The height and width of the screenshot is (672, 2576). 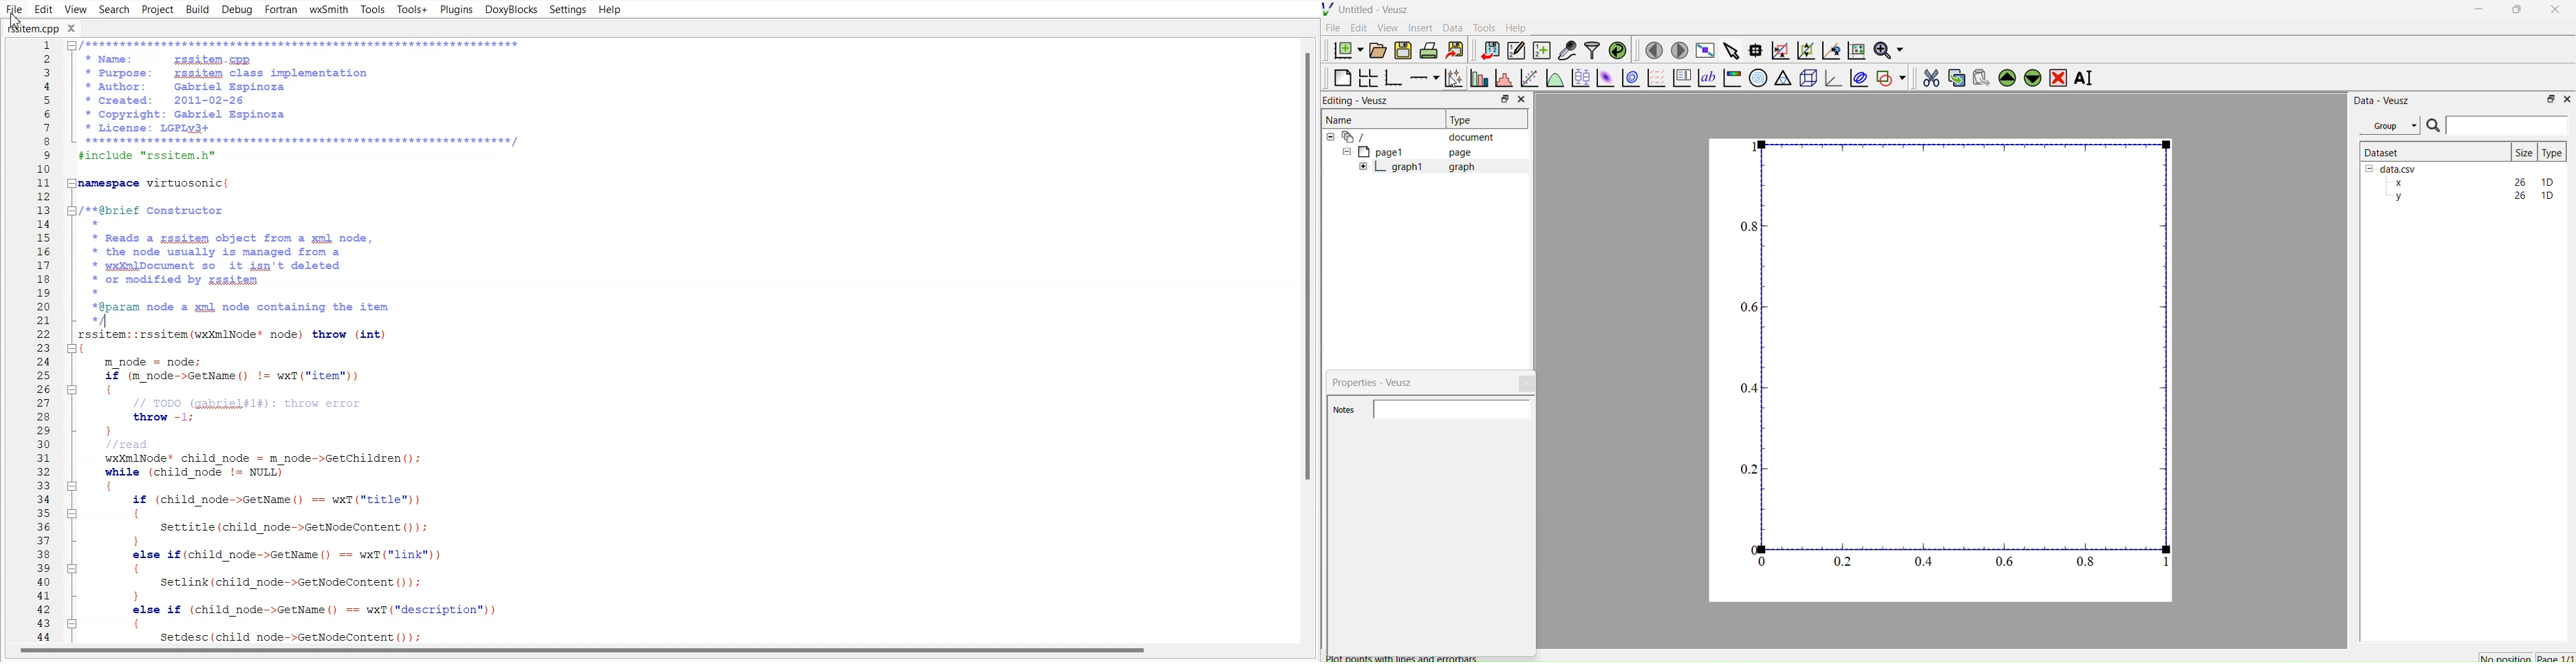 What do you see at coordinates (455, 9) in the screenshot?
I see `Plugins` at bounding box center [455, 9].